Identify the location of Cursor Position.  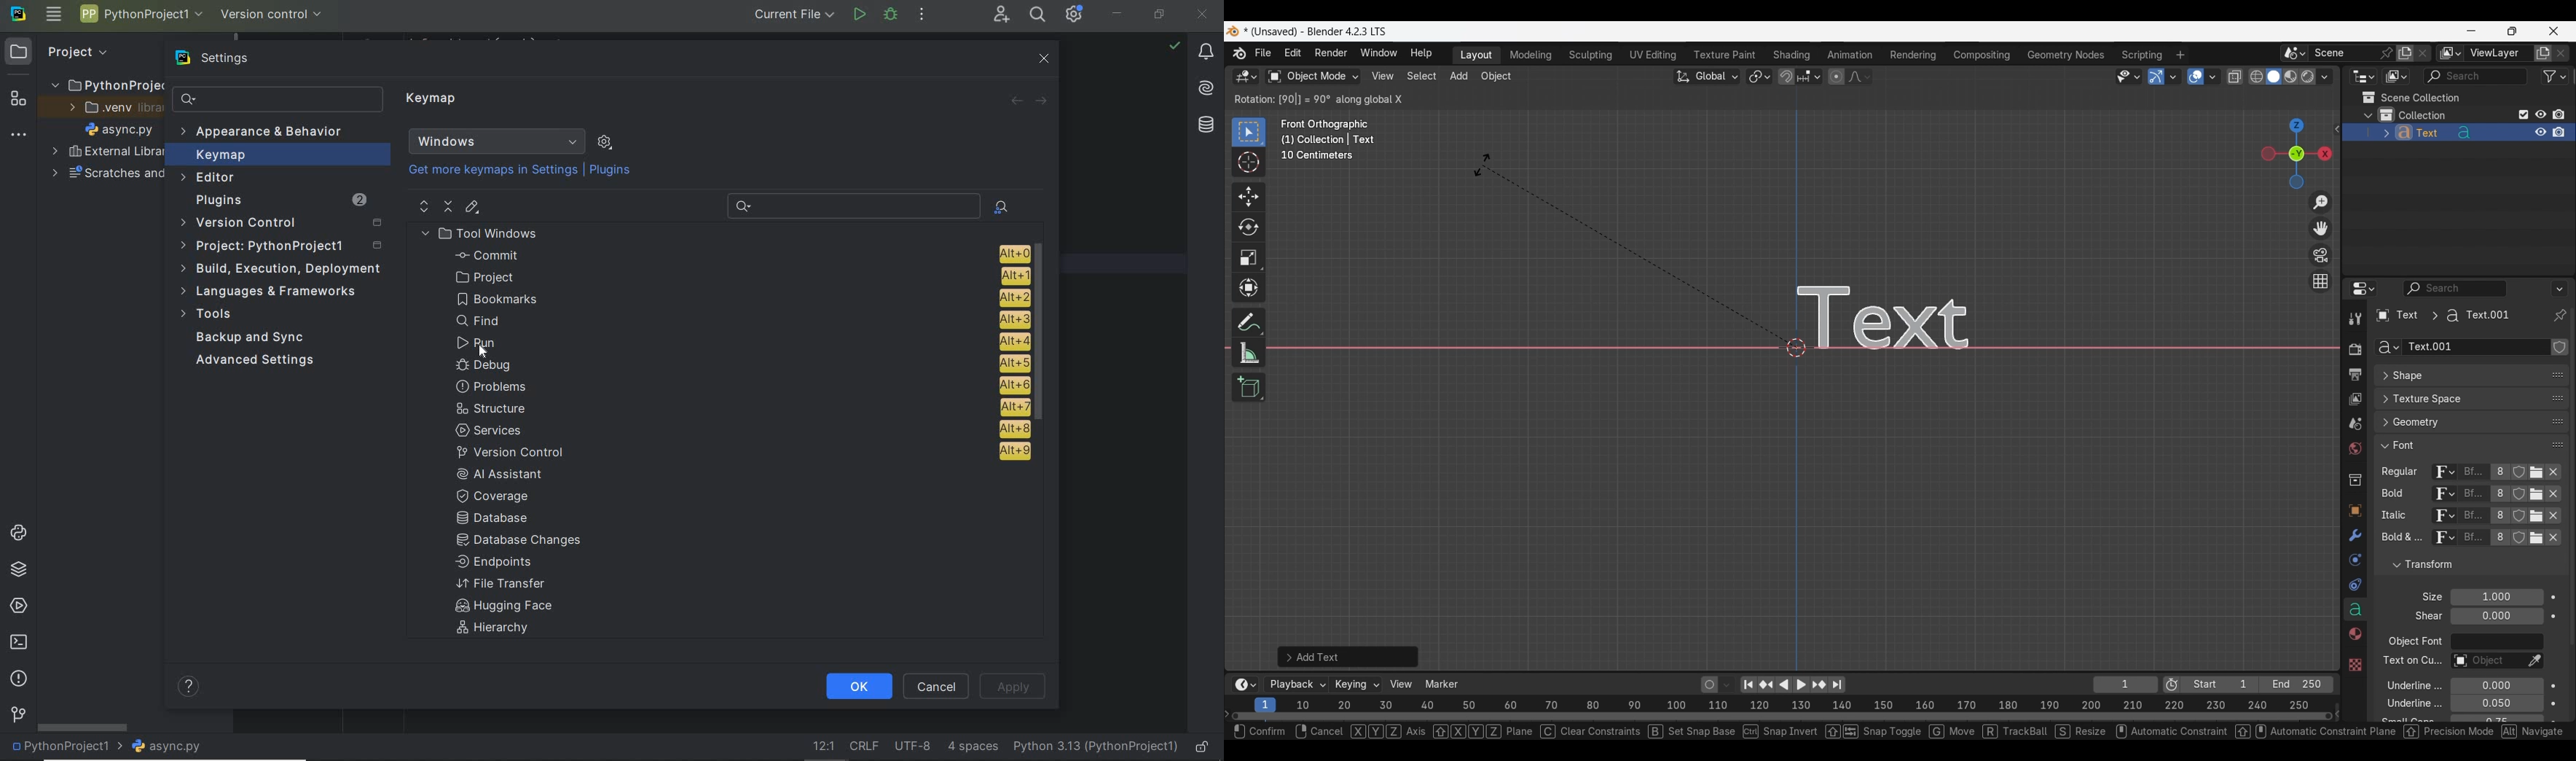
(489, 351).